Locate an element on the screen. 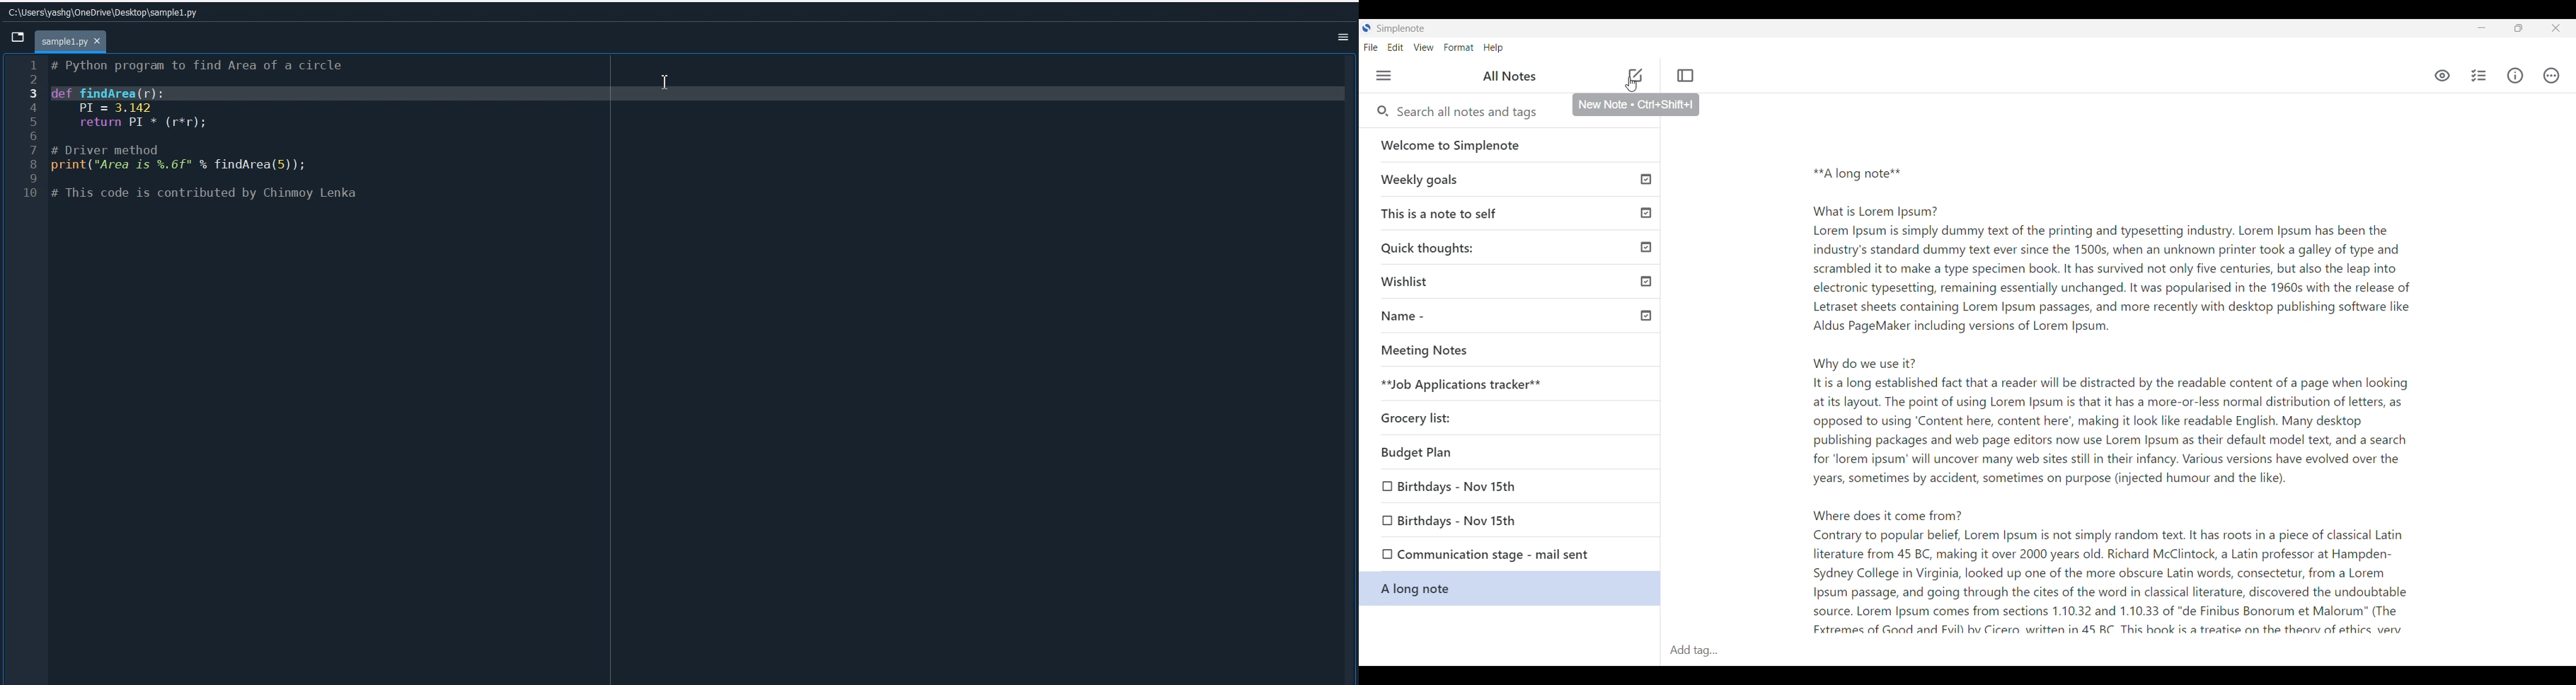 The image size is (2576, 700). Welcome to Simplenote is located at coordinates (1511, 145).